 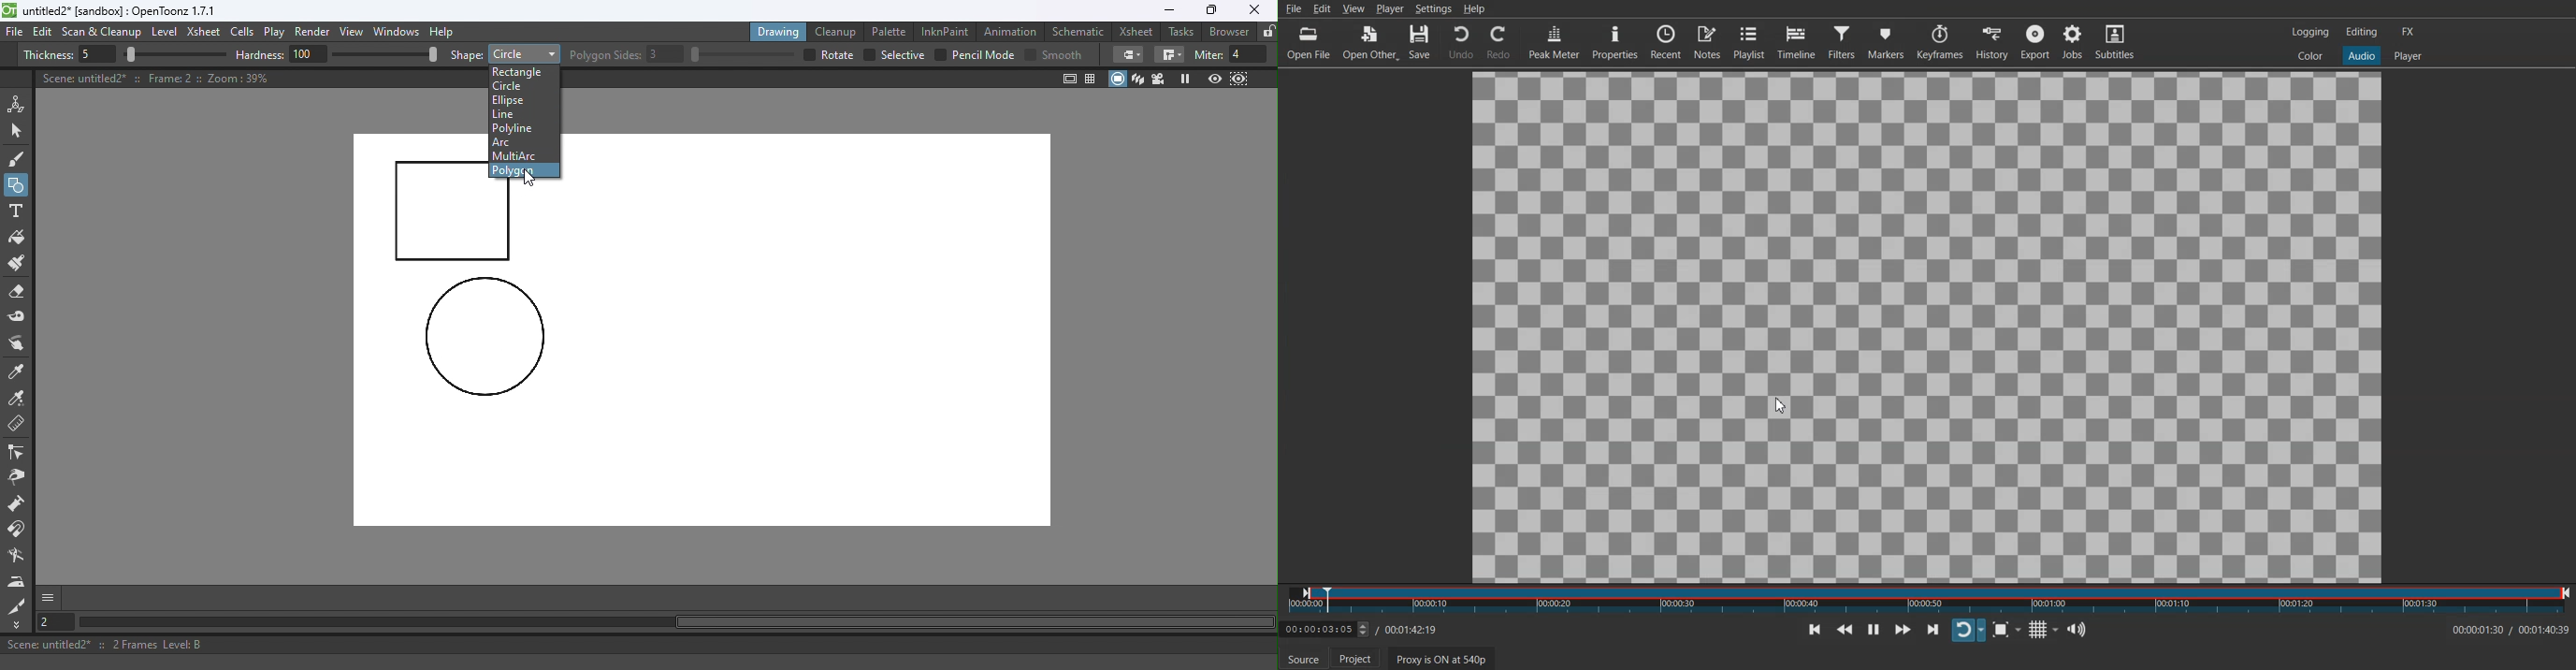 I want to click on Arc, so click(x=503, y=142).